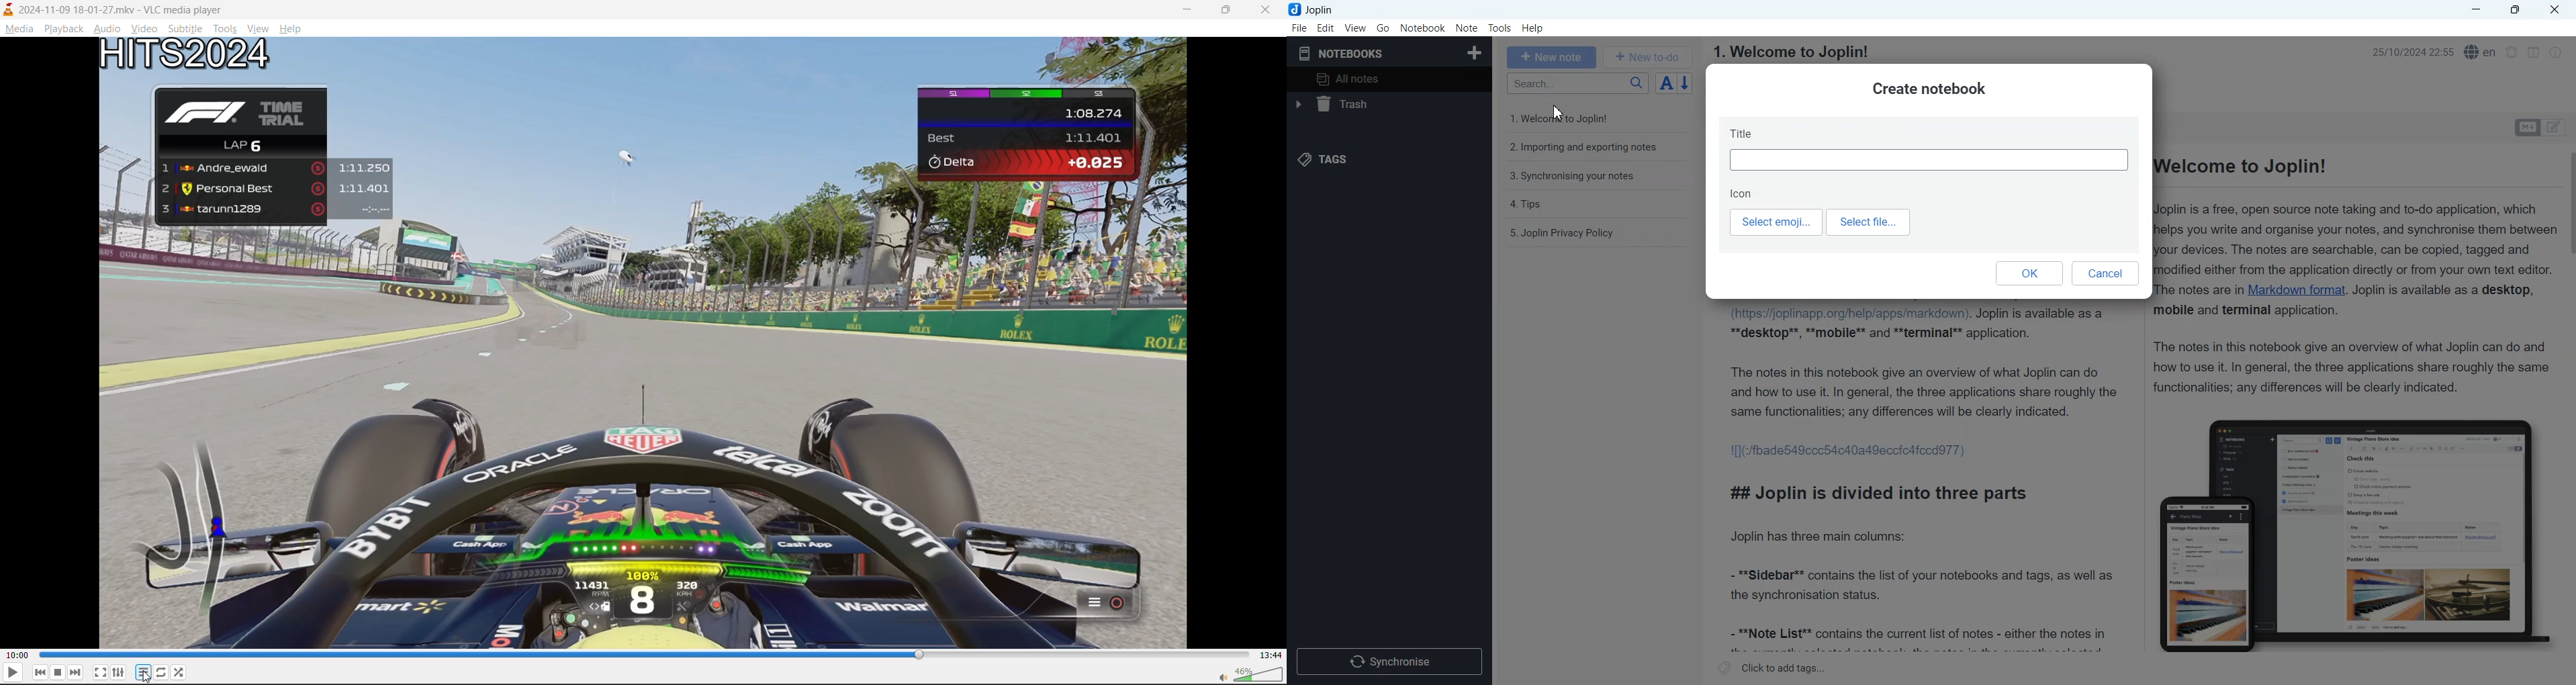 This screenshot has width=2576, height=700. What do you see at coordinates (1687, 83) in the screenshot?
I see `Reverse sort order` at bounding box center [1687, 83].